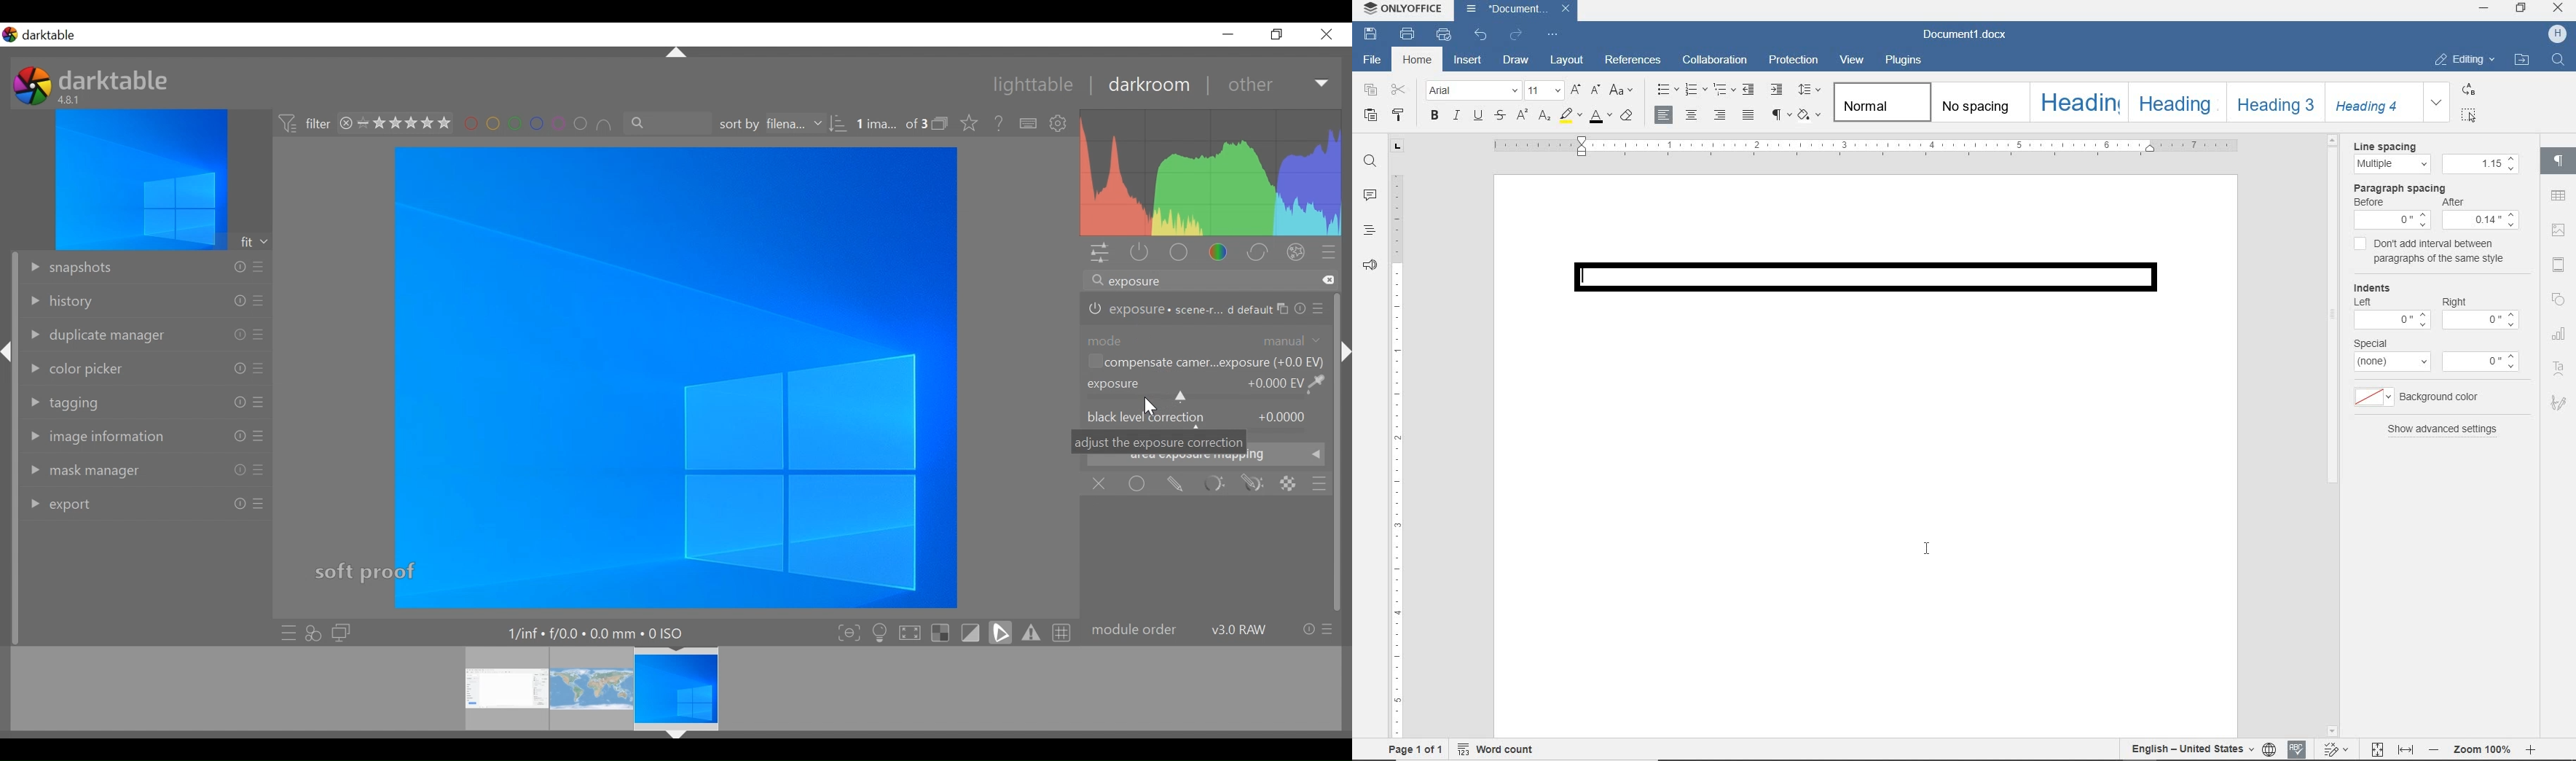 Image resolution: width=2576 pixels, height=784 pixels. What do you see at coordinates (58, 506) in the screenshot?
I see `export` at bounding box center [58, 506].